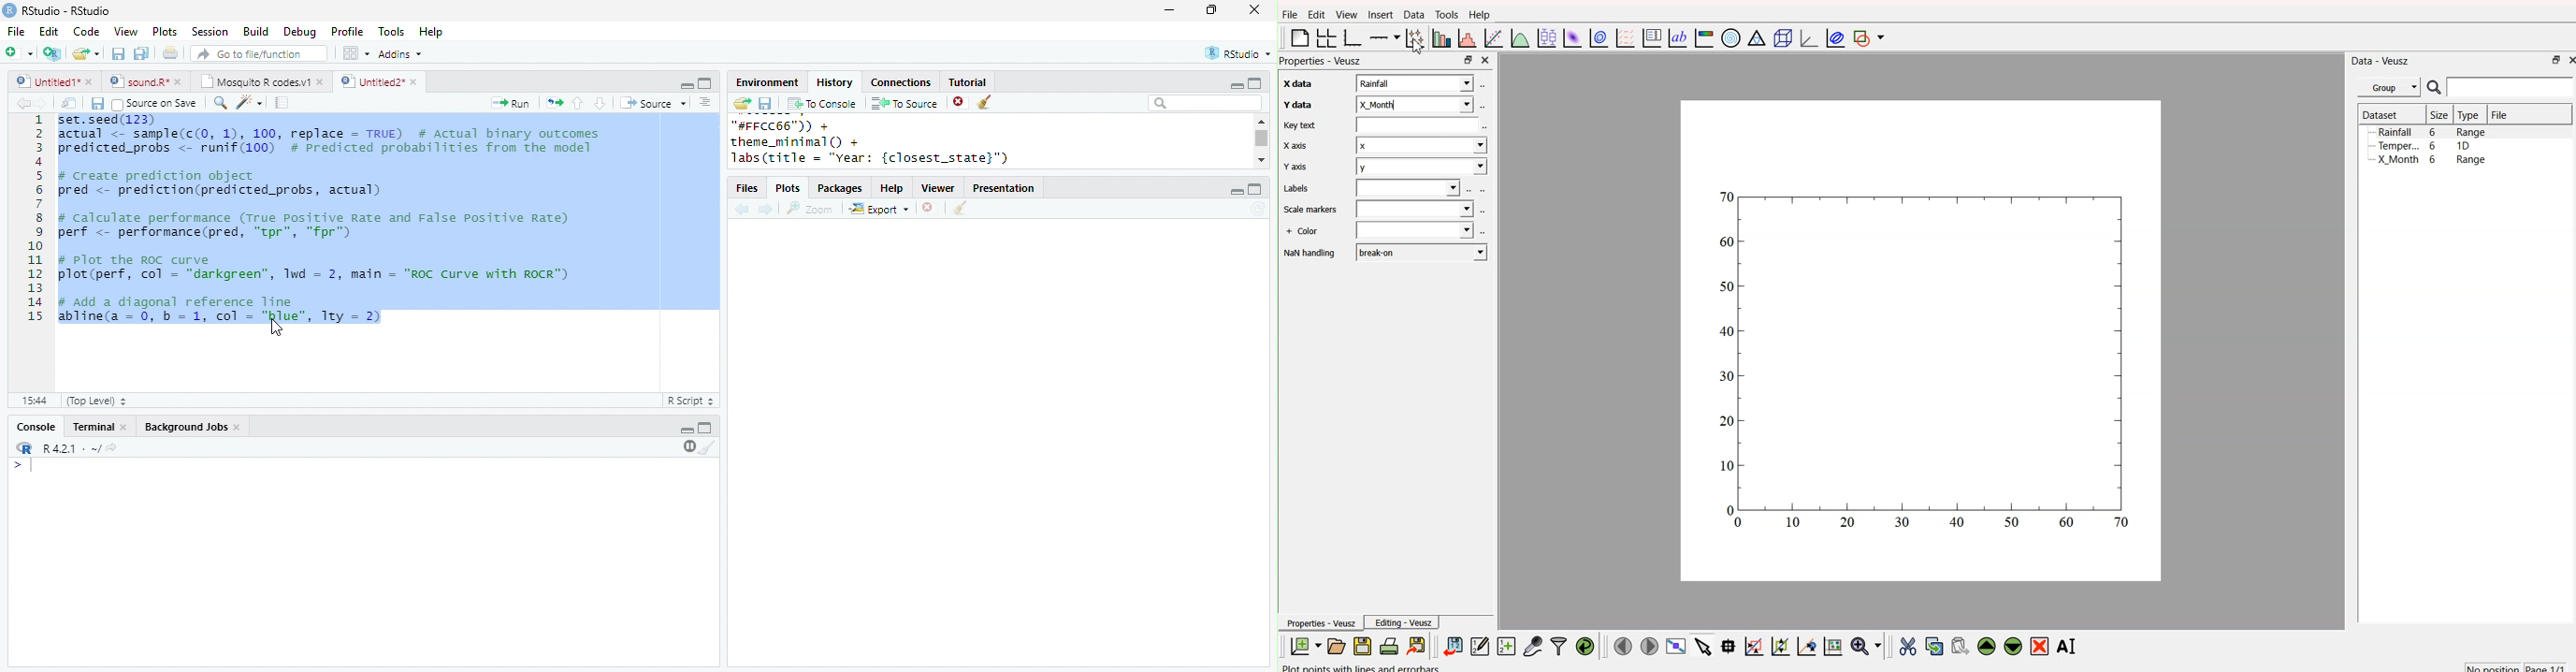  What do you see at coordinates (185, 427) in the screenshot?
I see `Background Jobs` at bounding box center [185, 427].